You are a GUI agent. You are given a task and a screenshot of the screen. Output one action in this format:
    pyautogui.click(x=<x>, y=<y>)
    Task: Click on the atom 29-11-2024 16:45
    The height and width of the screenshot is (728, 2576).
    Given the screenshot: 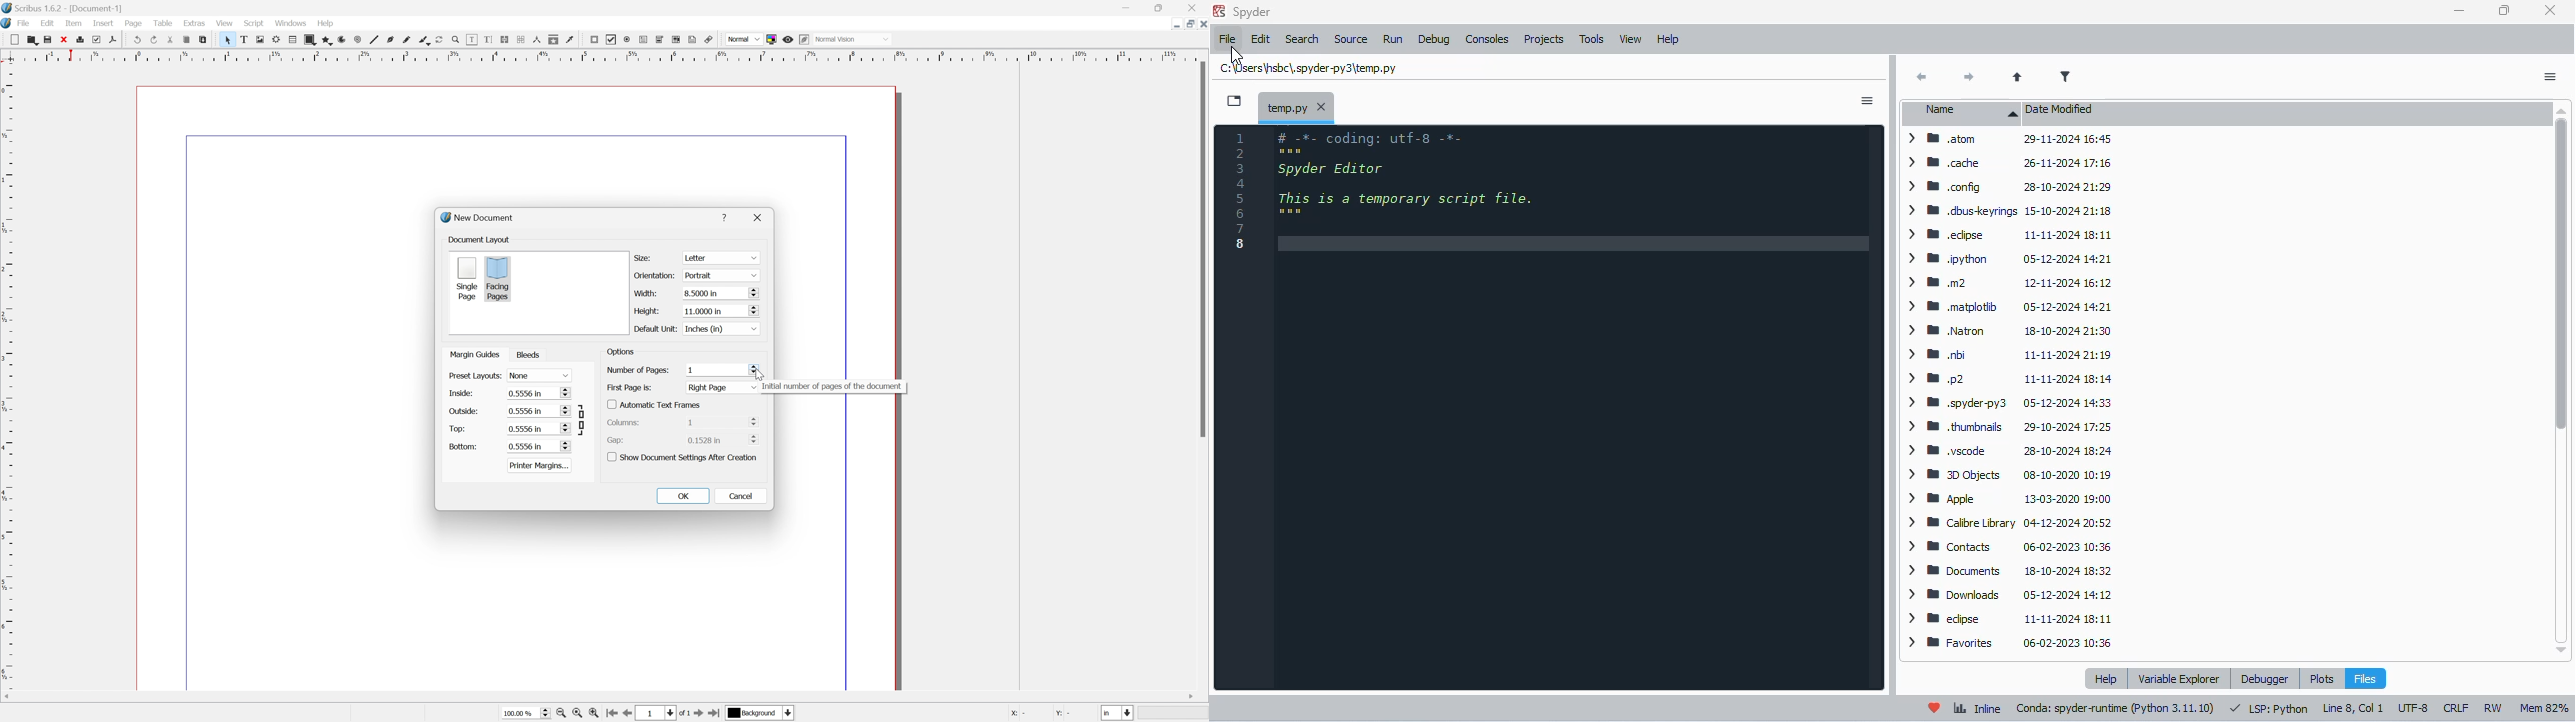 What is the action you would take?
    pyautogui.click(x=2010, y=140)
    